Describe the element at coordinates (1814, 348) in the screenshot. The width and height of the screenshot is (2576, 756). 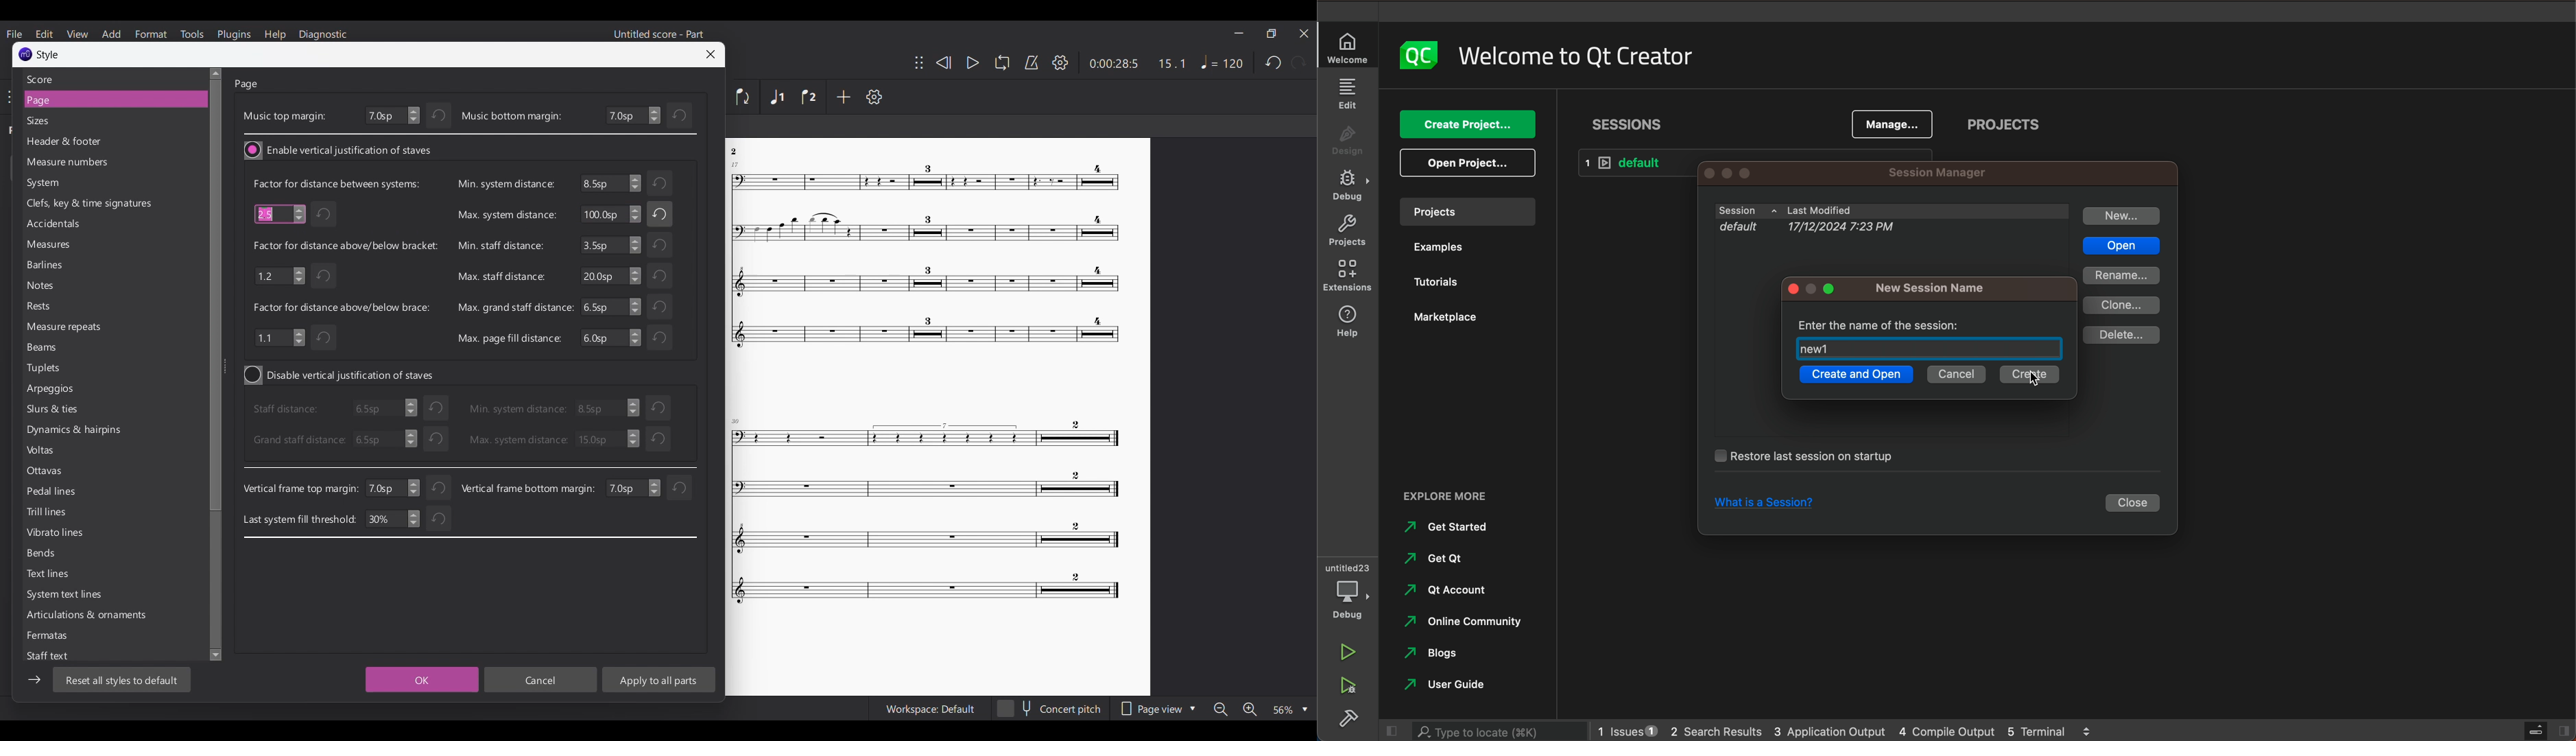
I see `name` at that location.